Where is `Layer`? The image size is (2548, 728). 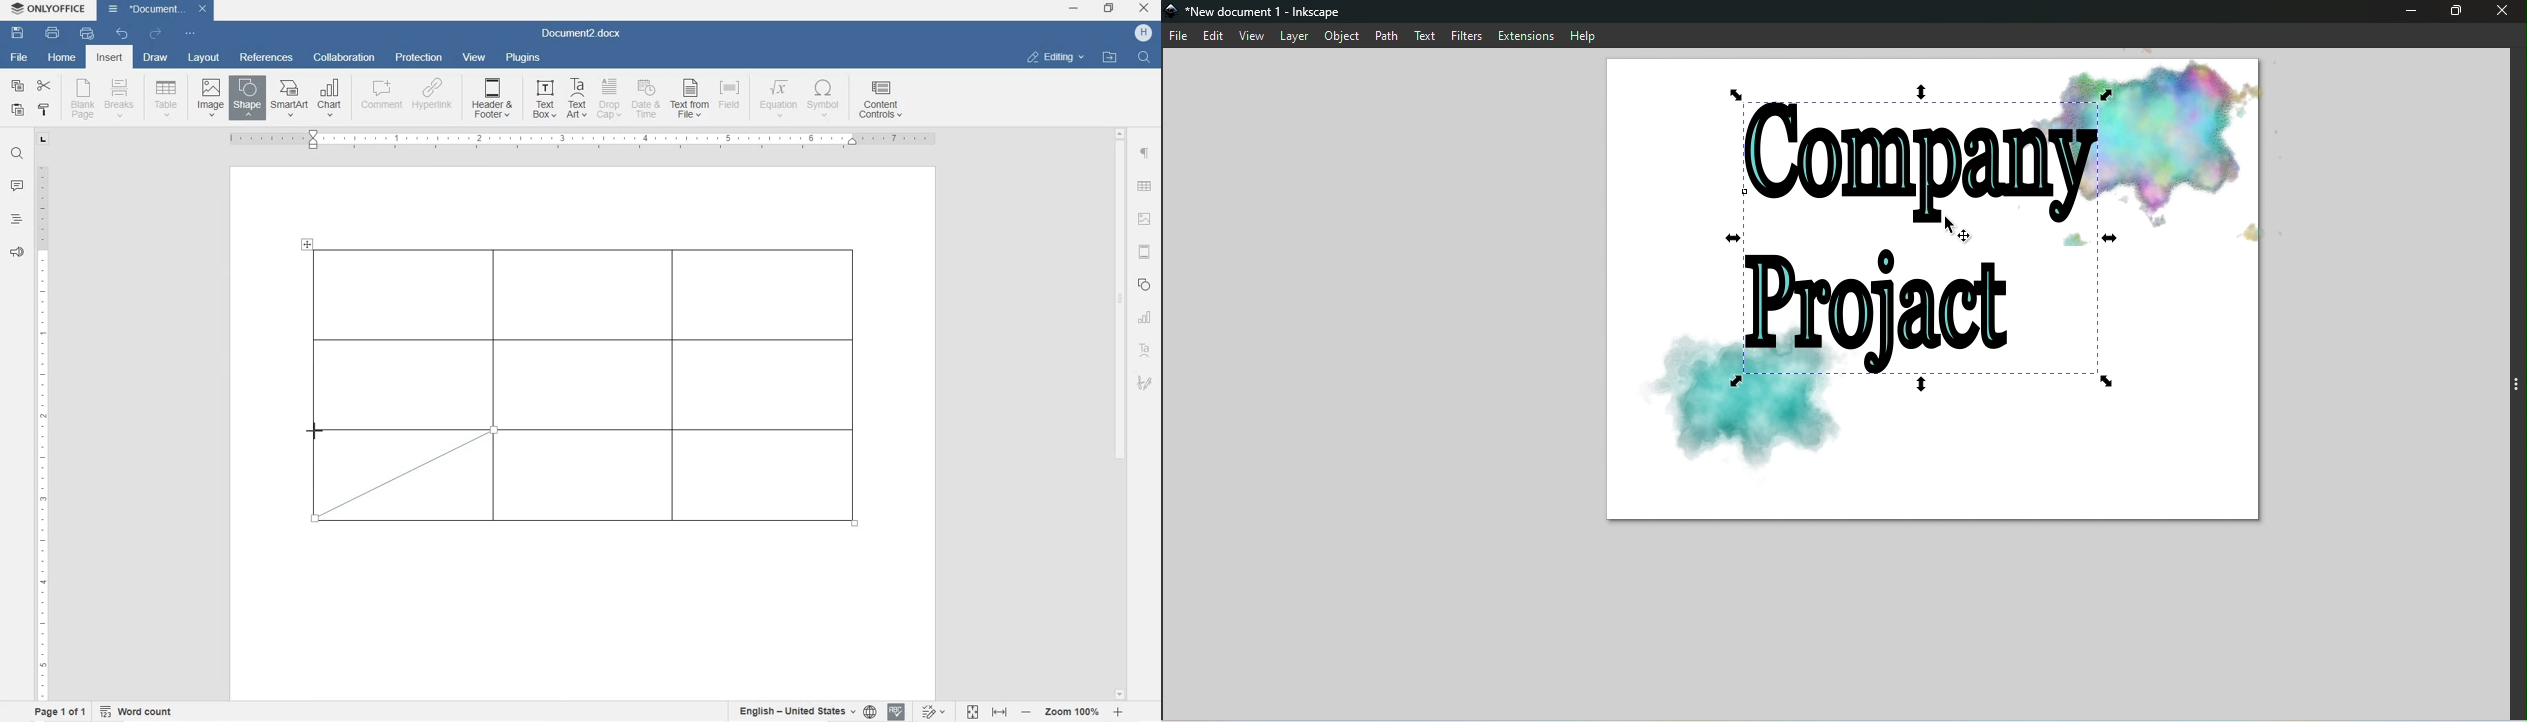
Layer is located at coordinates (1294, 37).